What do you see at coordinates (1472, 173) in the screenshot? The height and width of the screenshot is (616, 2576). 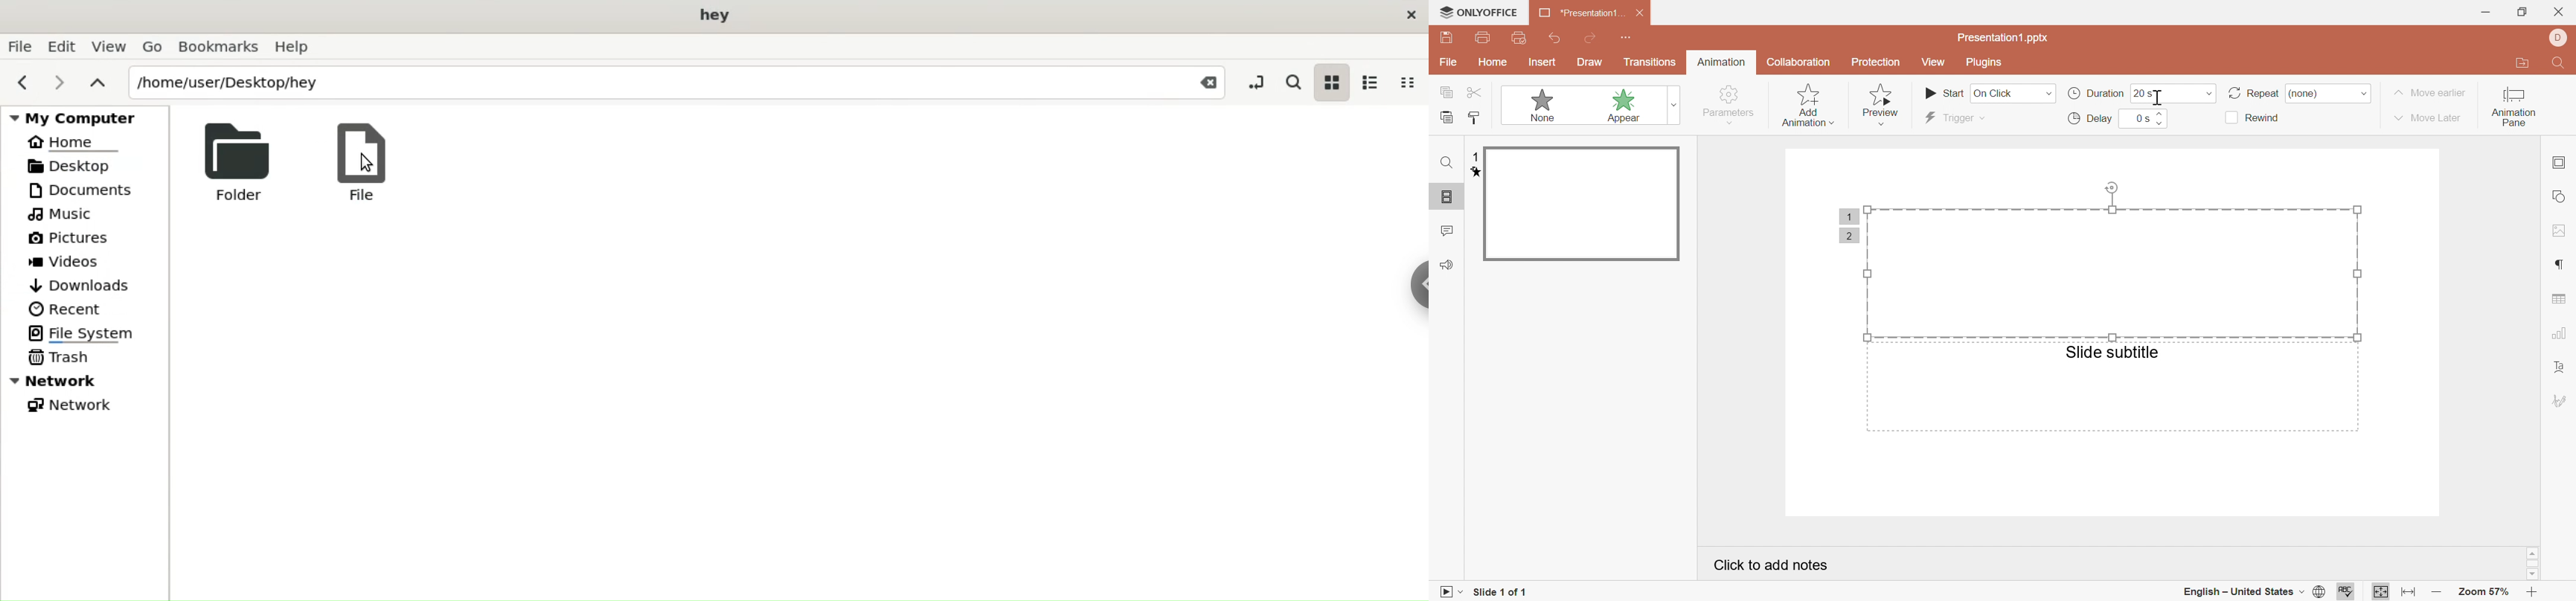 I see `animation` at bounding box center [1472, 173].